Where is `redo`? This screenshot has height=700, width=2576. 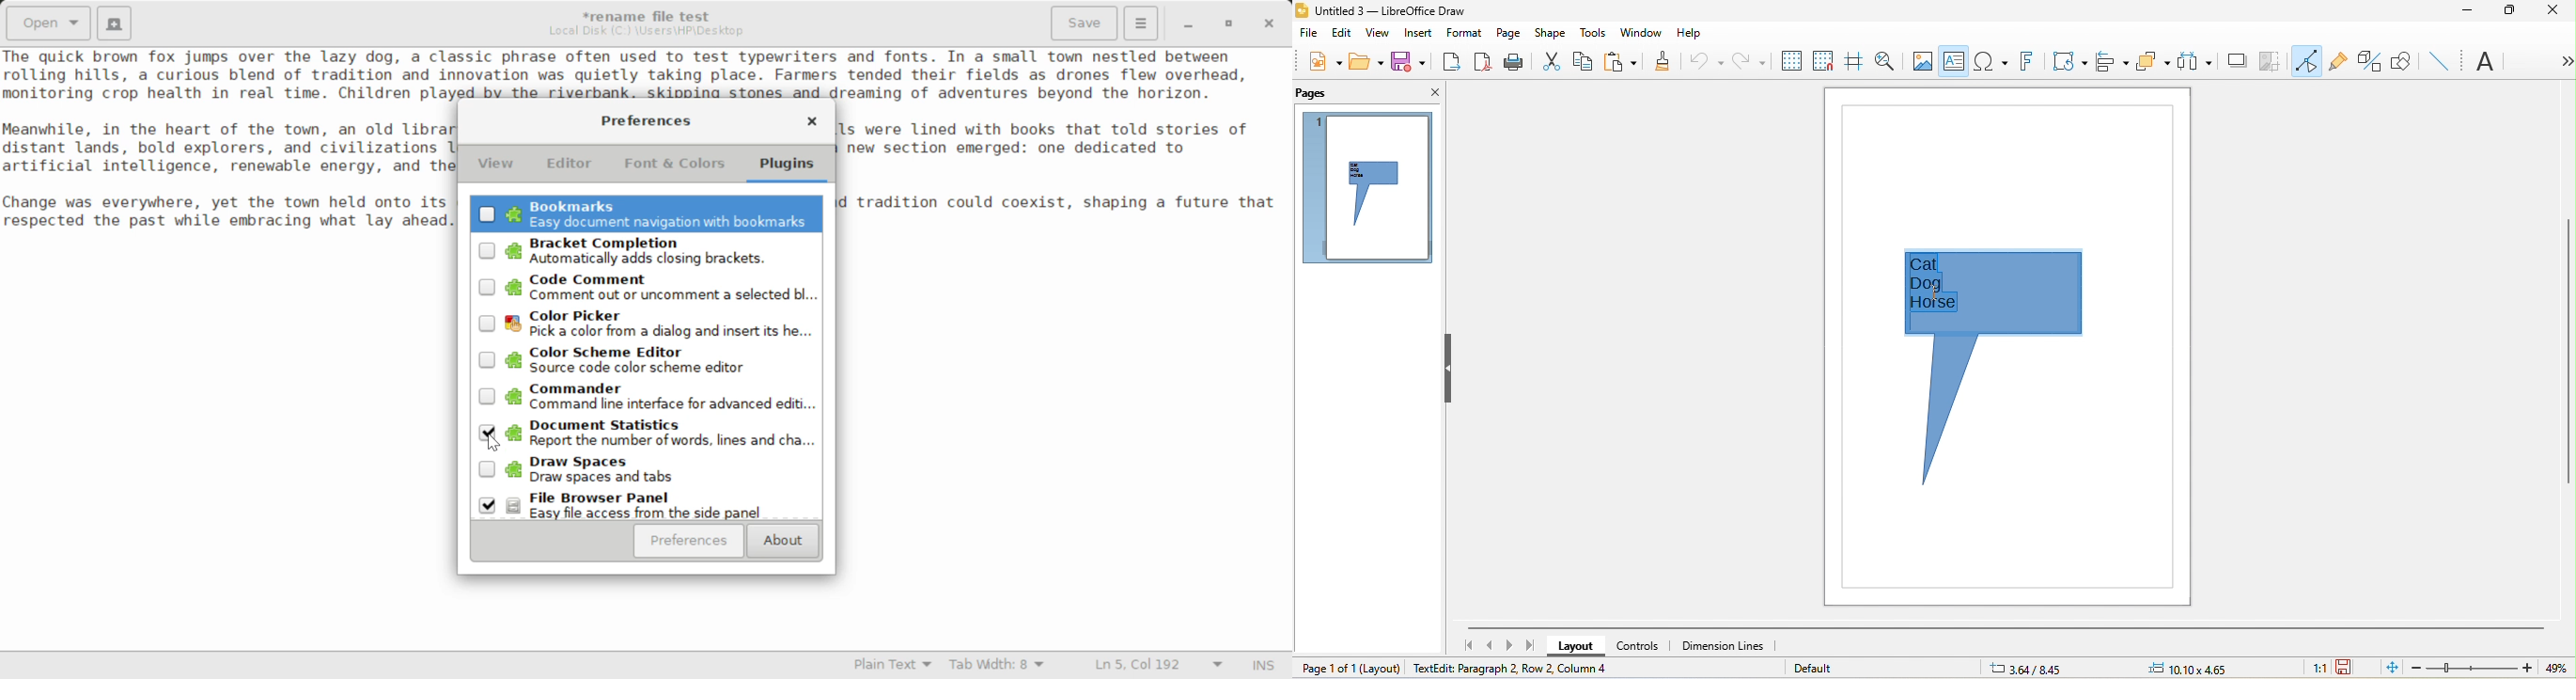
redo is located at coordinates (1747, 61).